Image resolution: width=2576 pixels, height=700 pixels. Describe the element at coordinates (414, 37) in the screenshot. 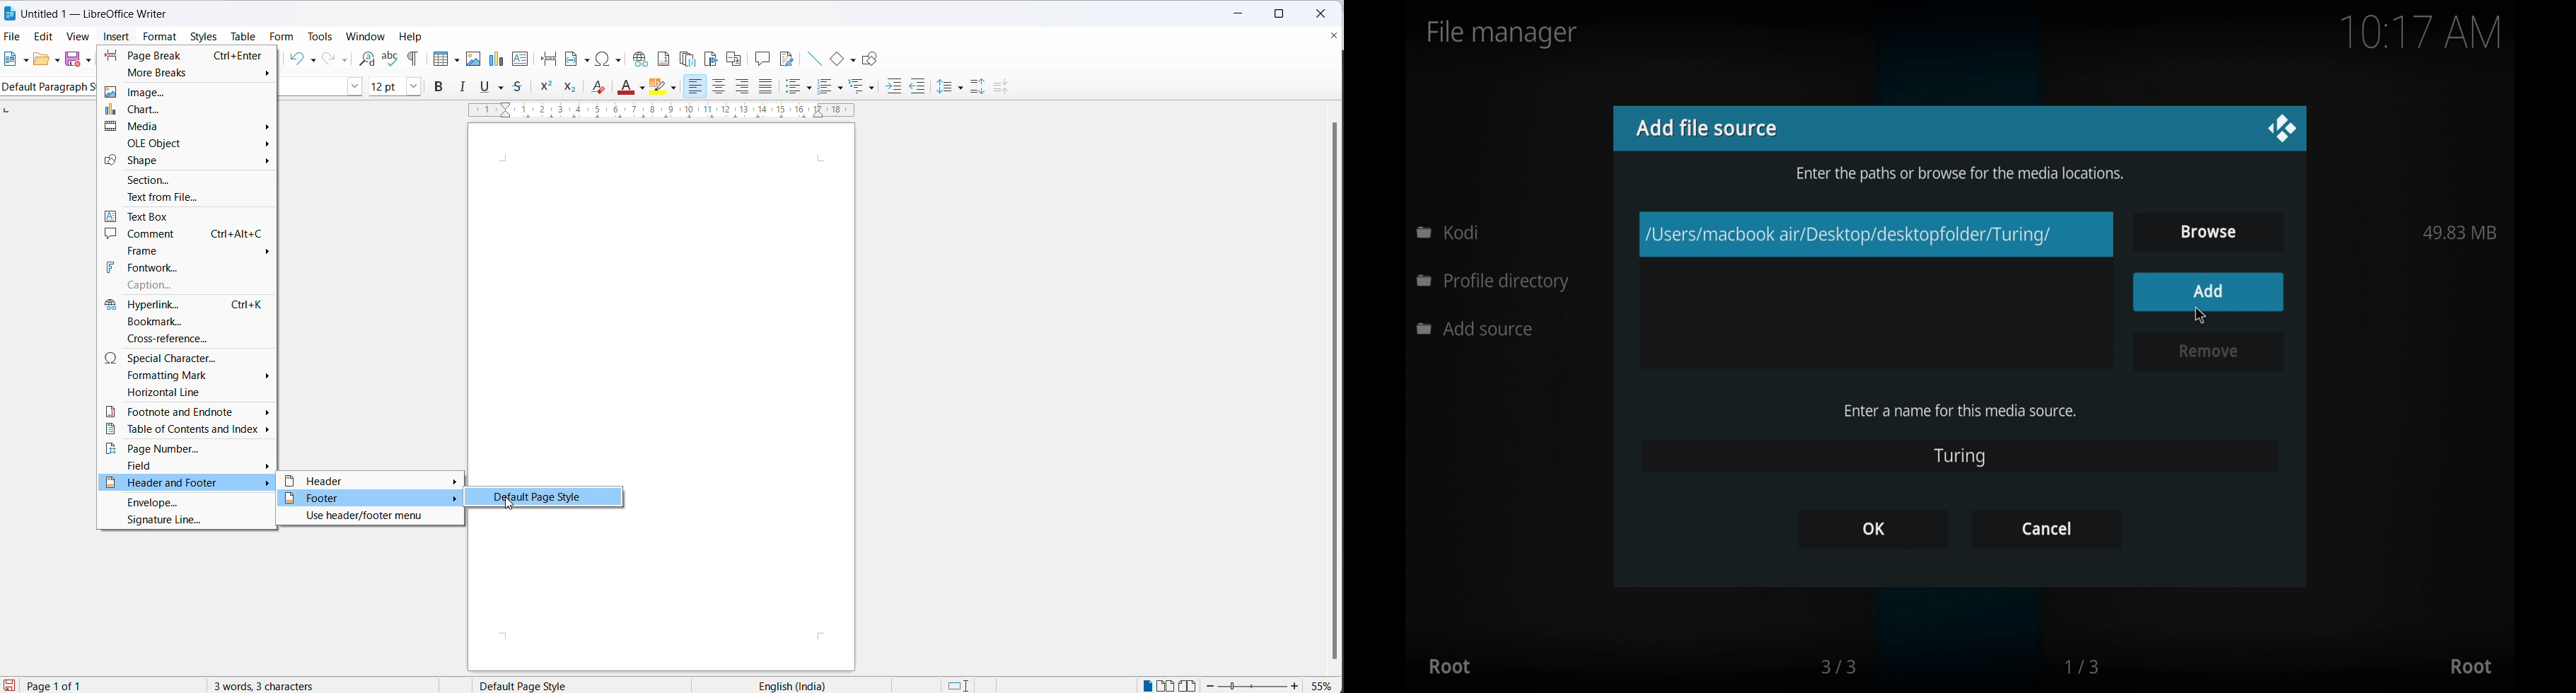

I see `help ` at that location.